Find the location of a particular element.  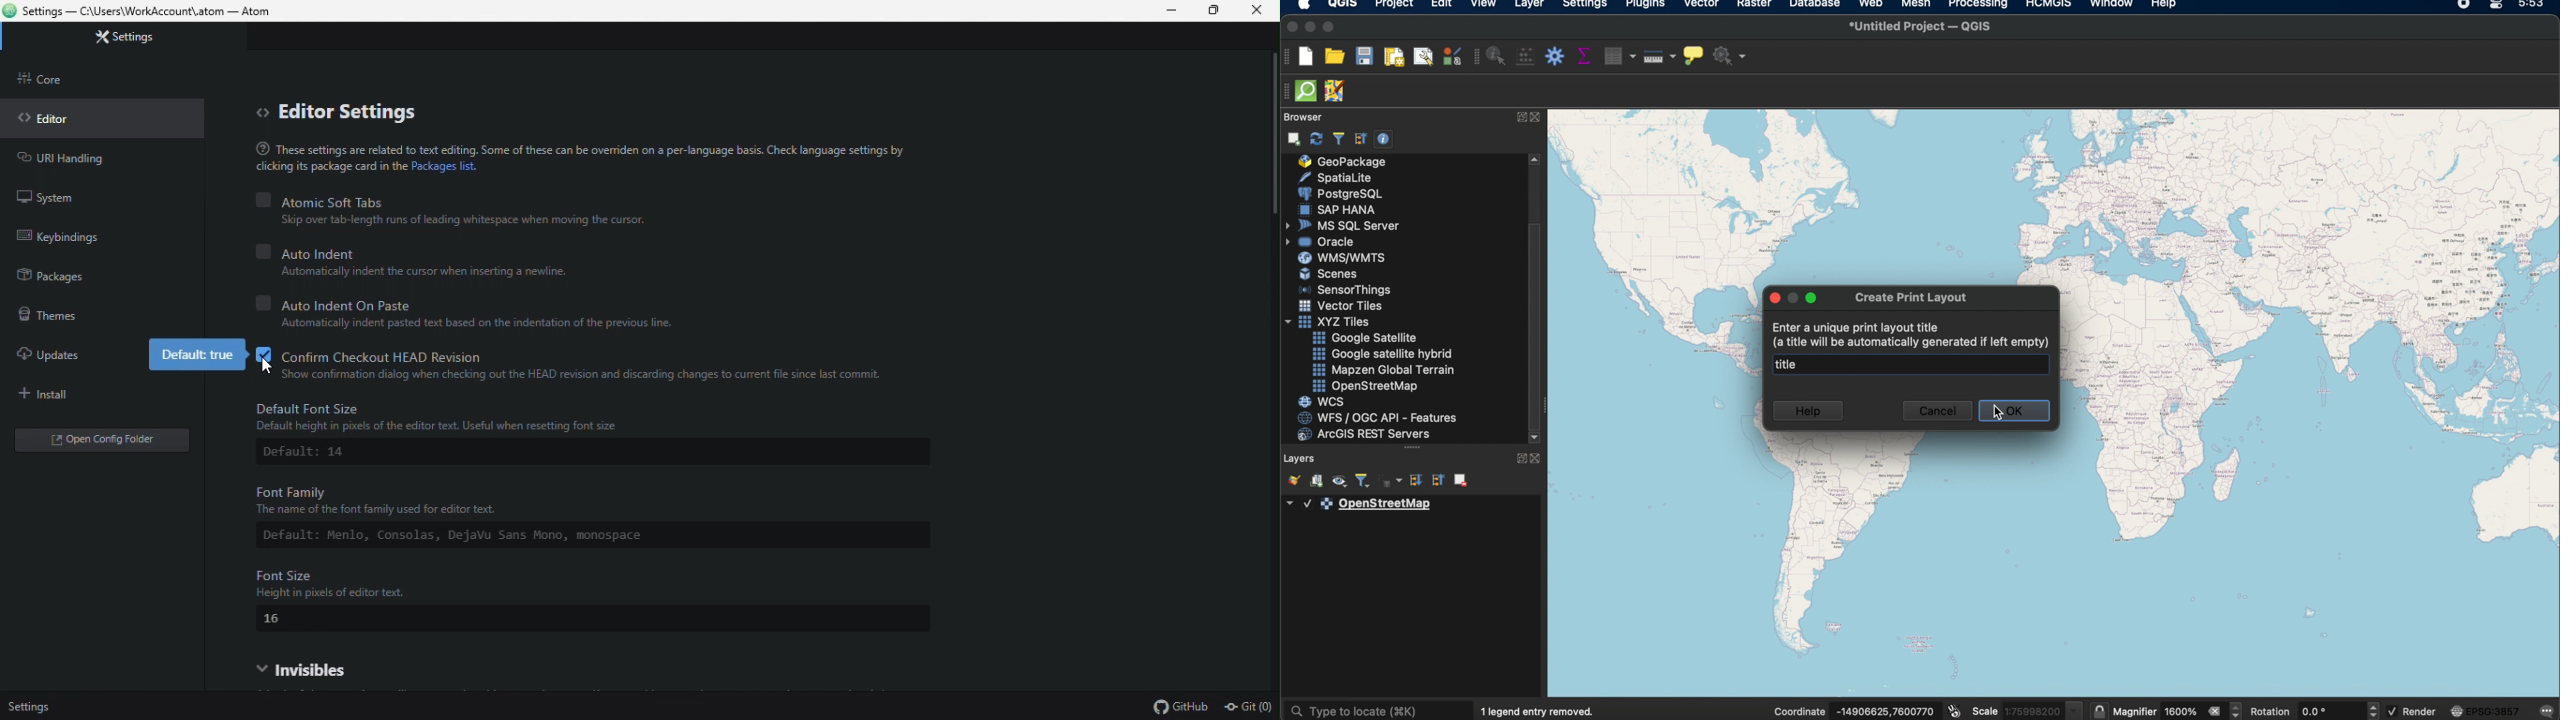

was/ogc api features is located at coordinates (1379, 417).